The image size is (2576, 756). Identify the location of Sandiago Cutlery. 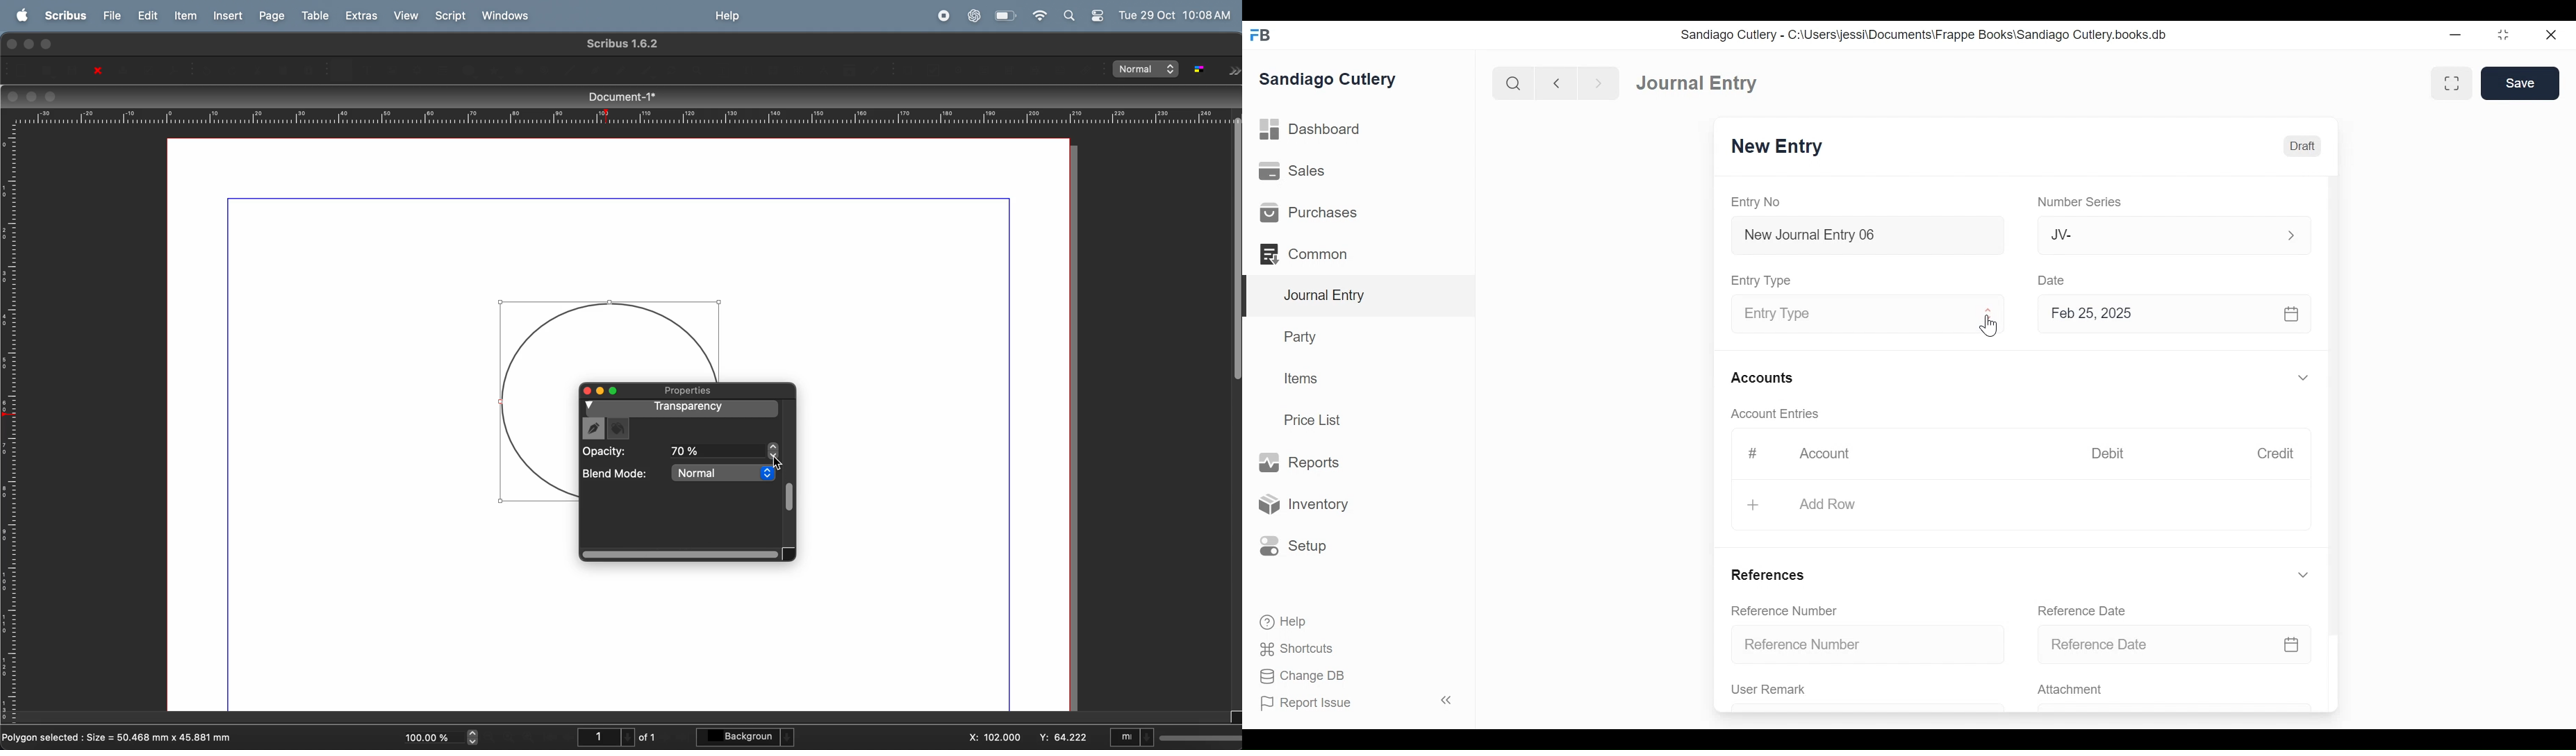
(1330, 80).